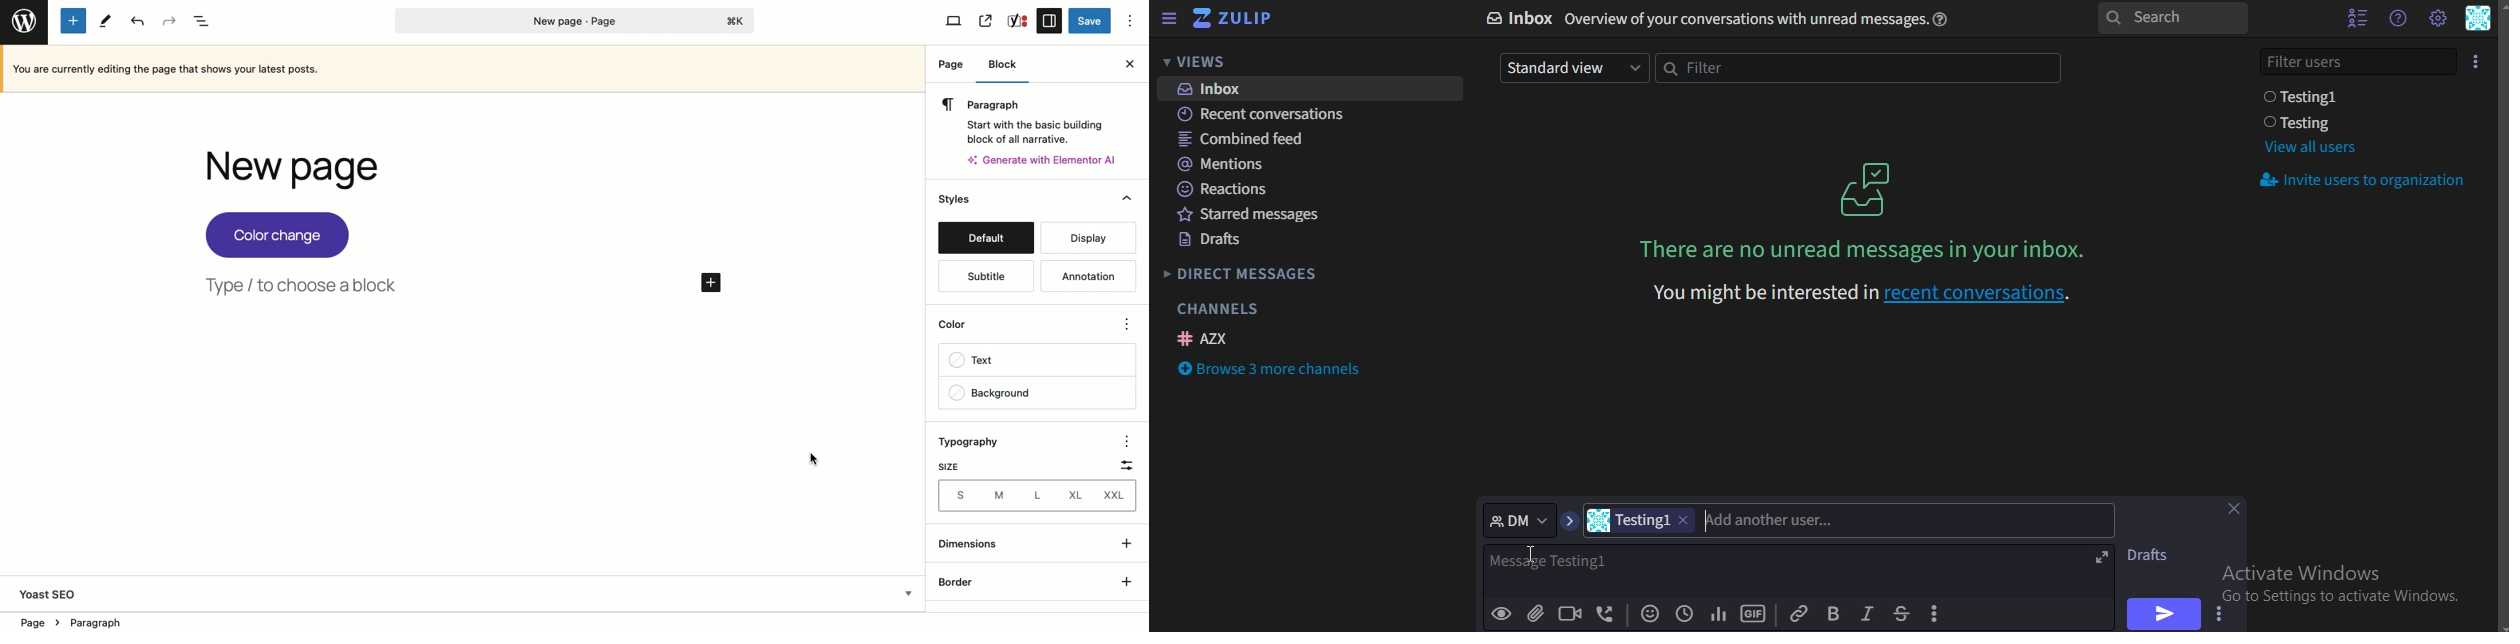  What do you see at coordinates (575, 21) in the screenshot?
I see `Page` at bounding box center [575, 21].